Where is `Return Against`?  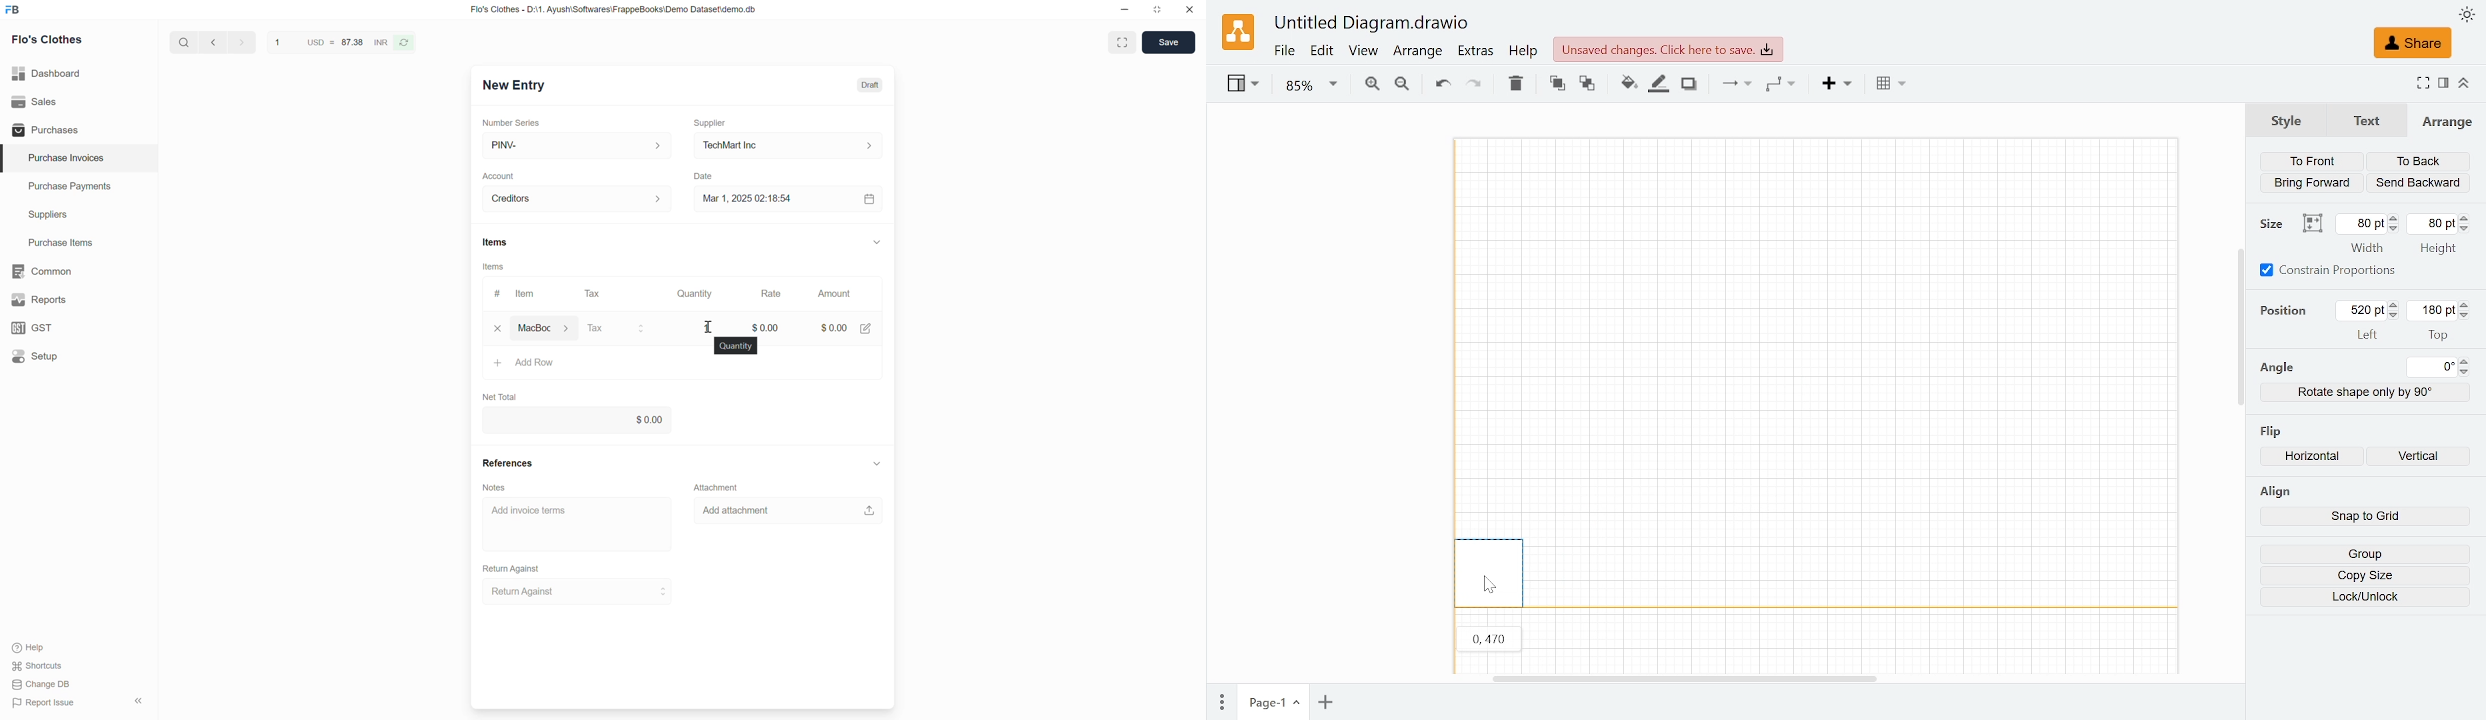
Return Against is located at coordinates (578, 591).